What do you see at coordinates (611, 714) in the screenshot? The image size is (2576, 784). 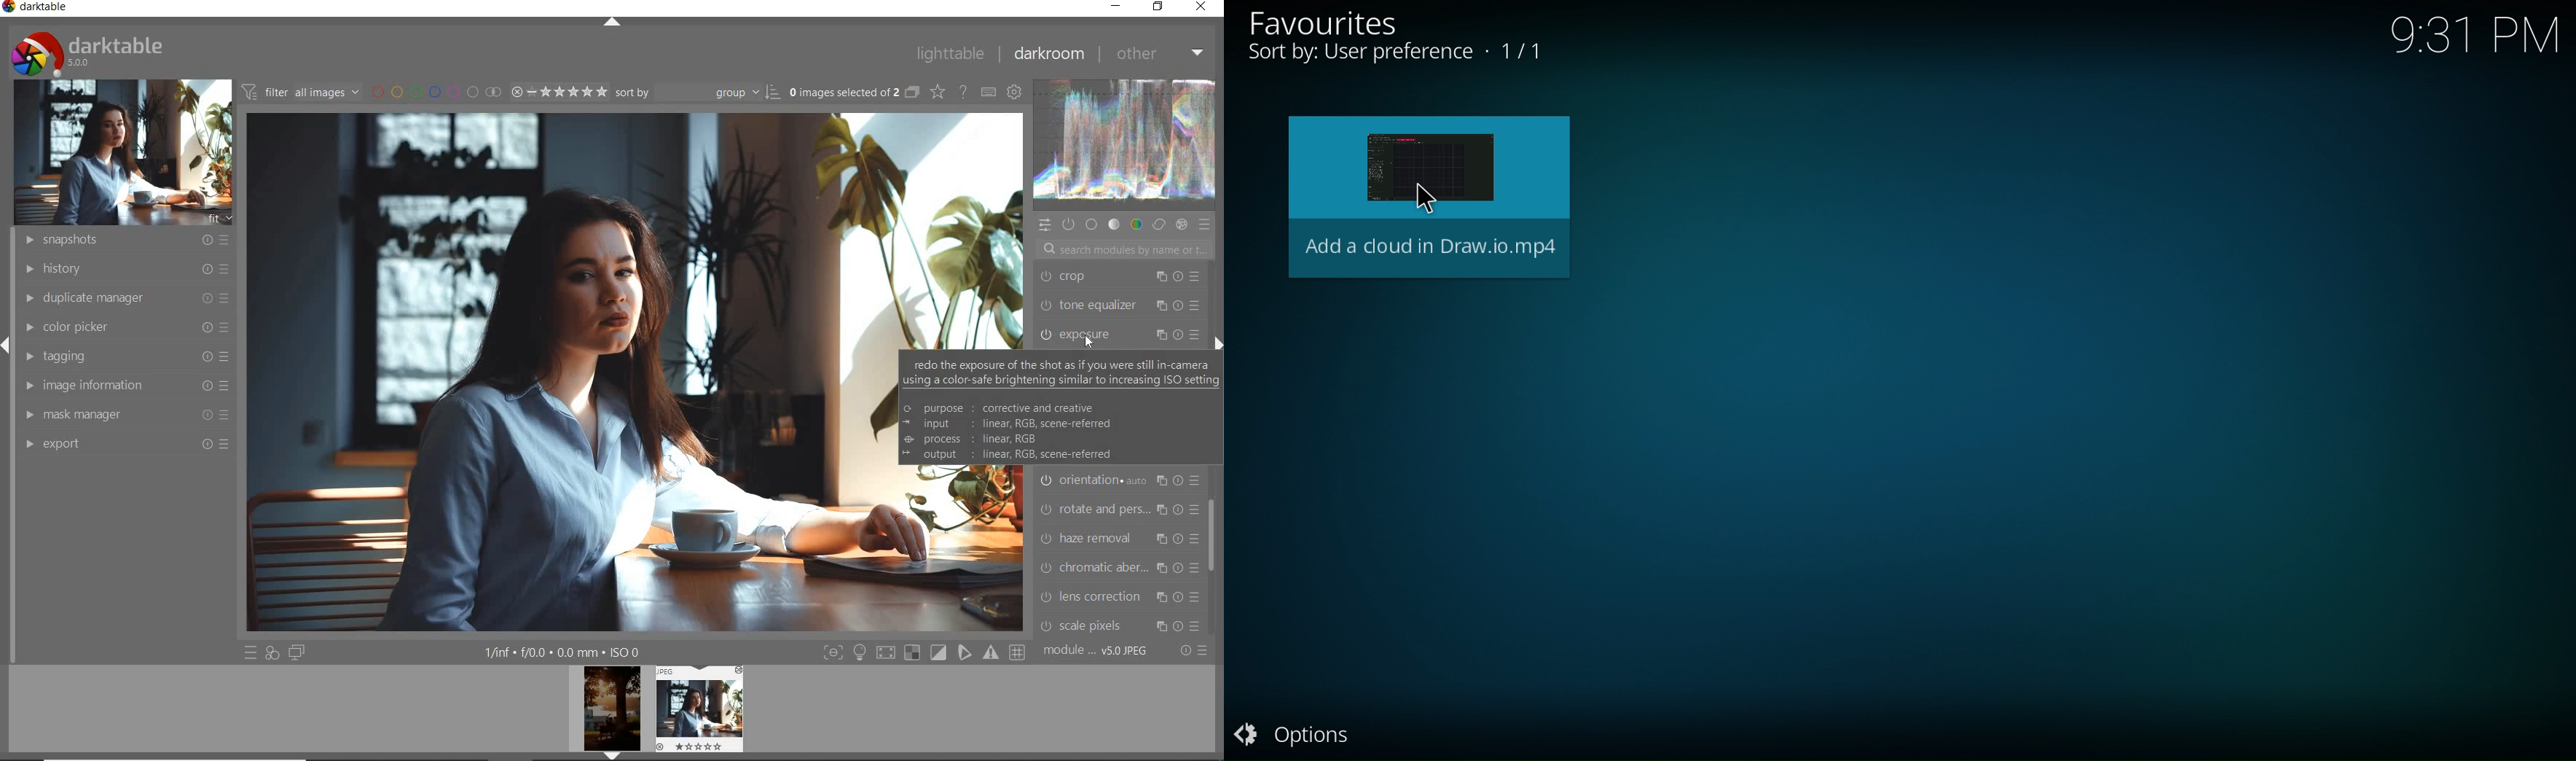 I see `IMAGE PREVIEW` at bounding box center [611, 714].